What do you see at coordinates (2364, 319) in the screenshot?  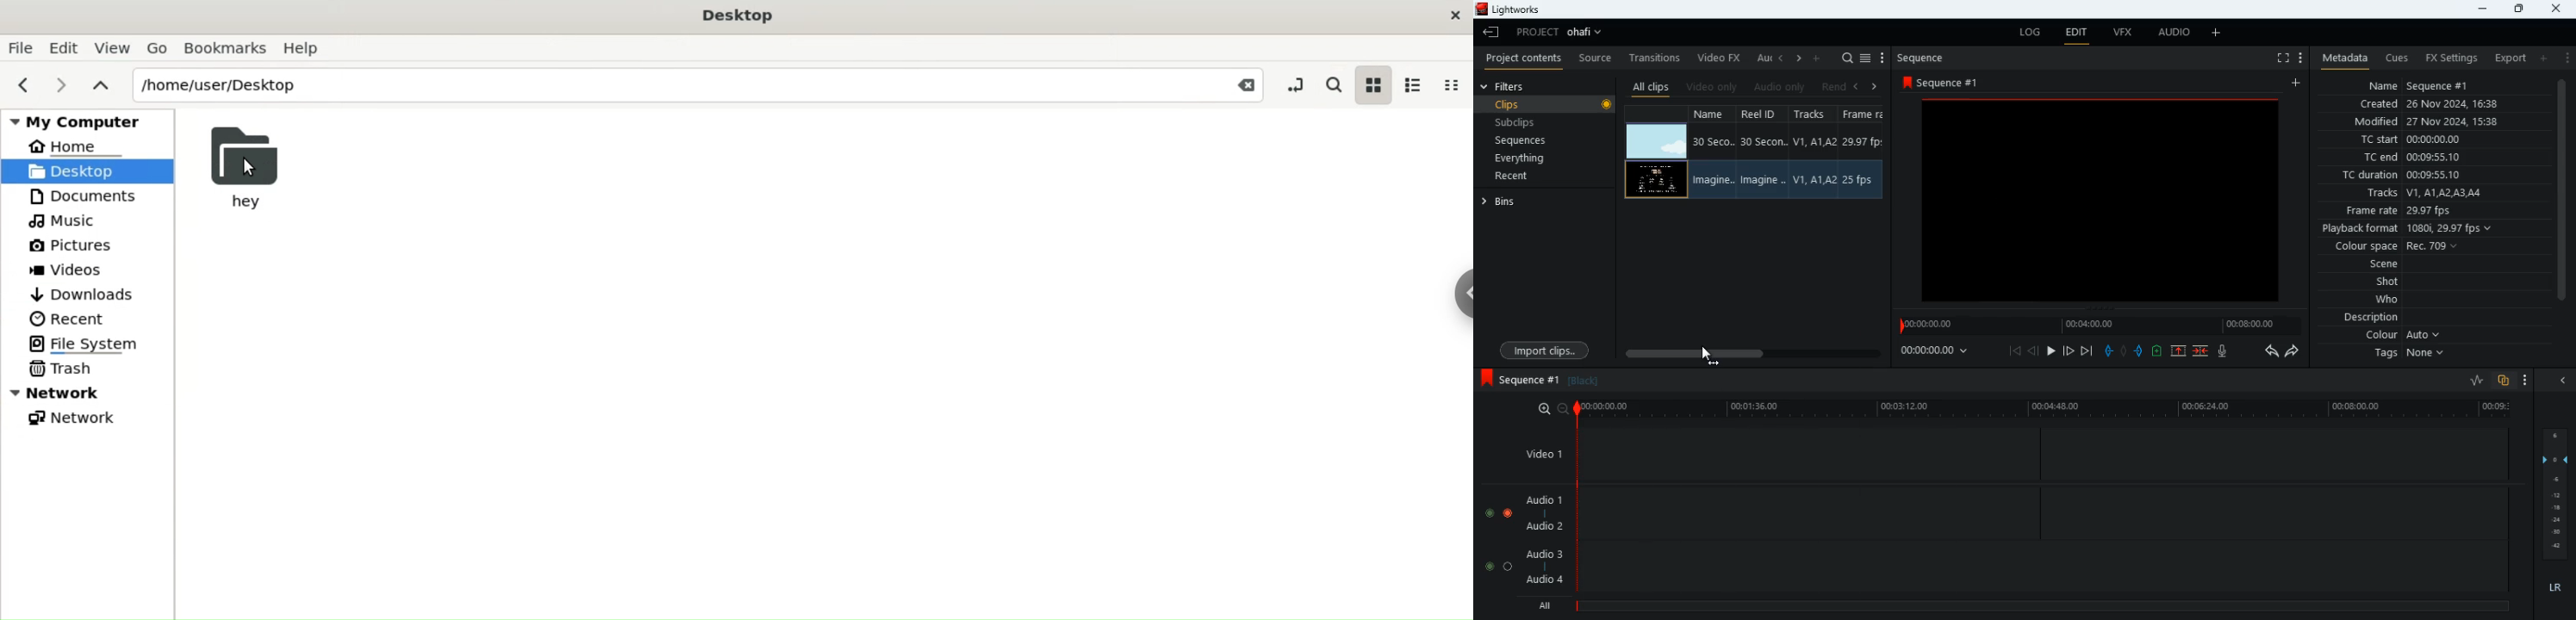 I see `description` at bounding box center [2364, 319].